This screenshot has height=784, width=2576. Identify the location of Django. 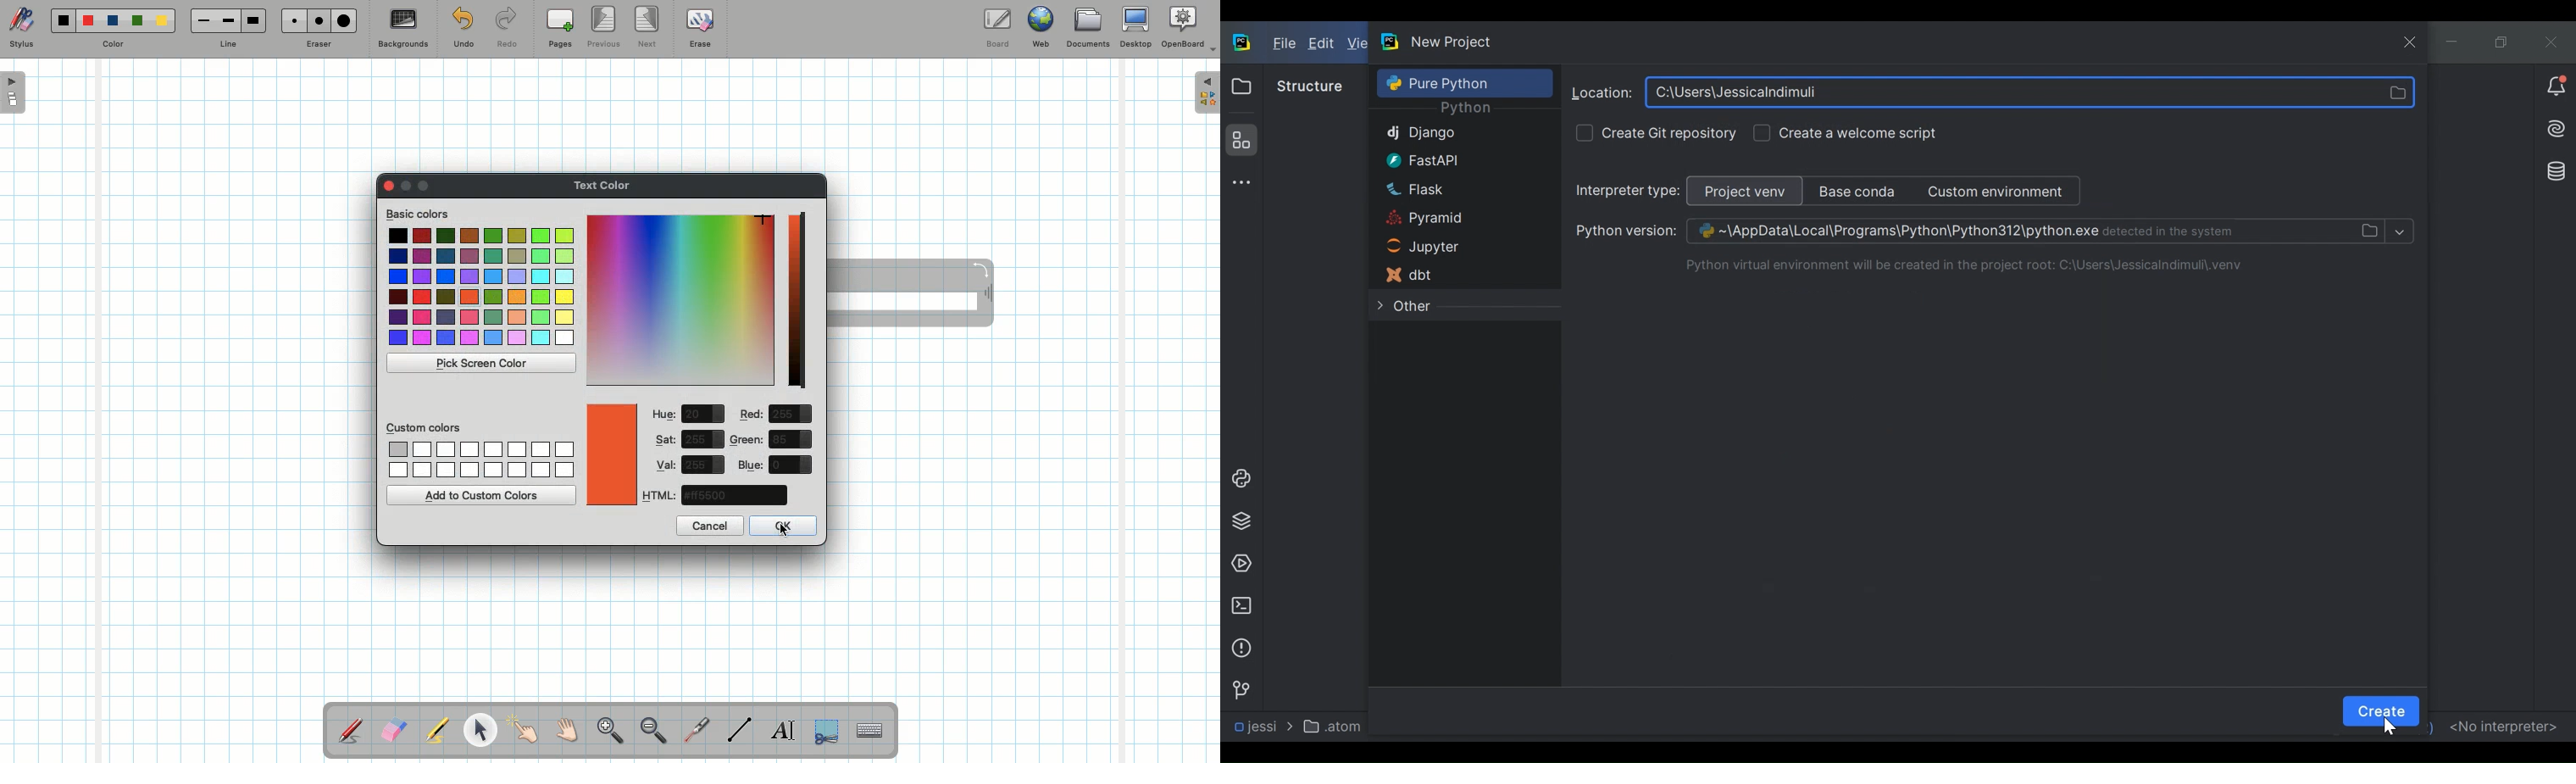
(1446, 134).